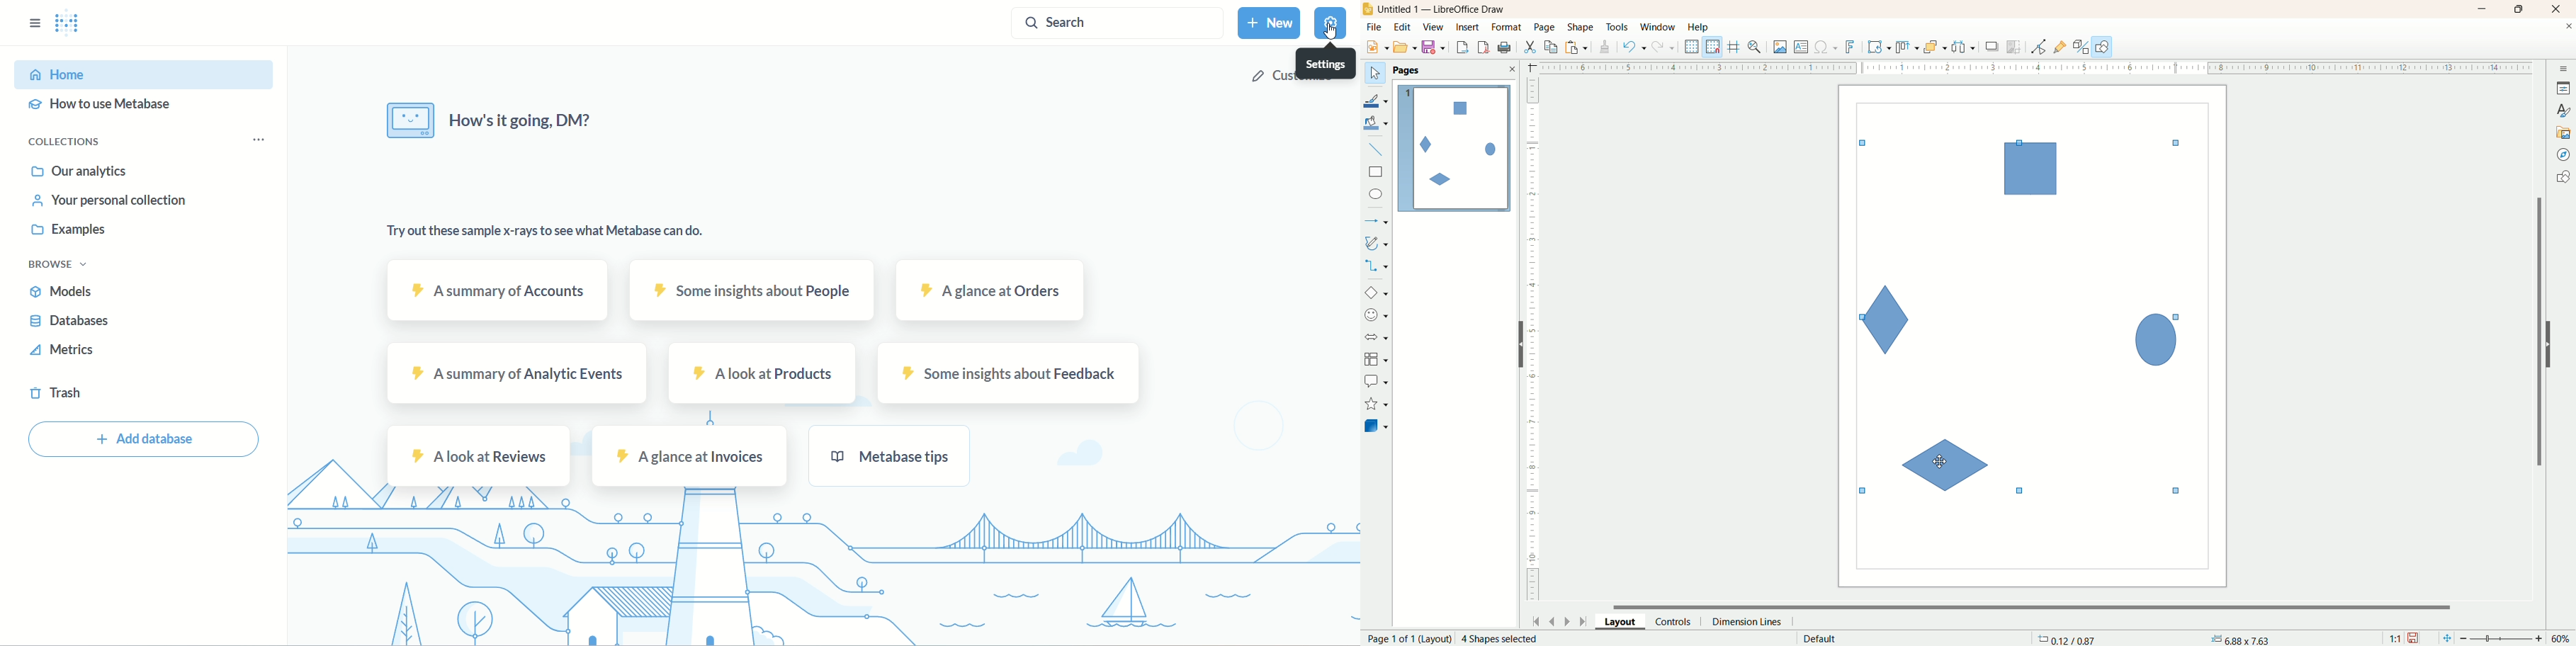 The image size is (2576, 672). I want to click on properties, so click(2564, 88).